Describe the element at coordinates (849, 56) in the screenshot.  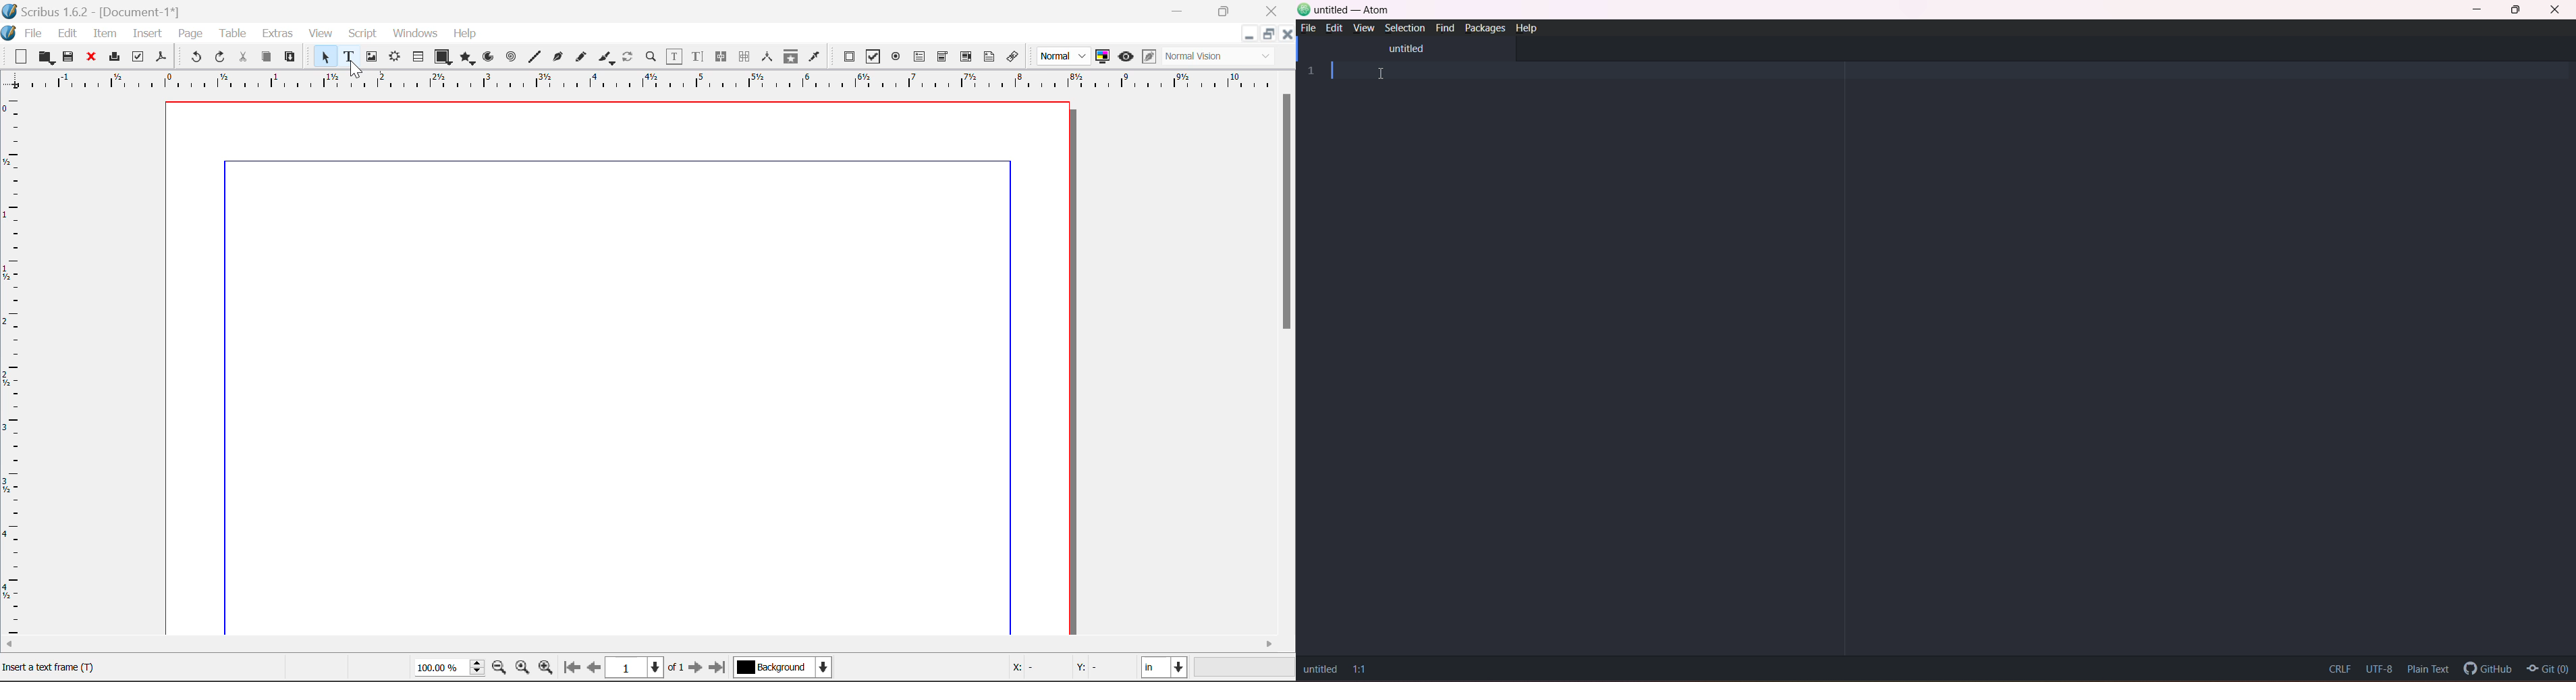
I see `Pdf Push Button` at that location.